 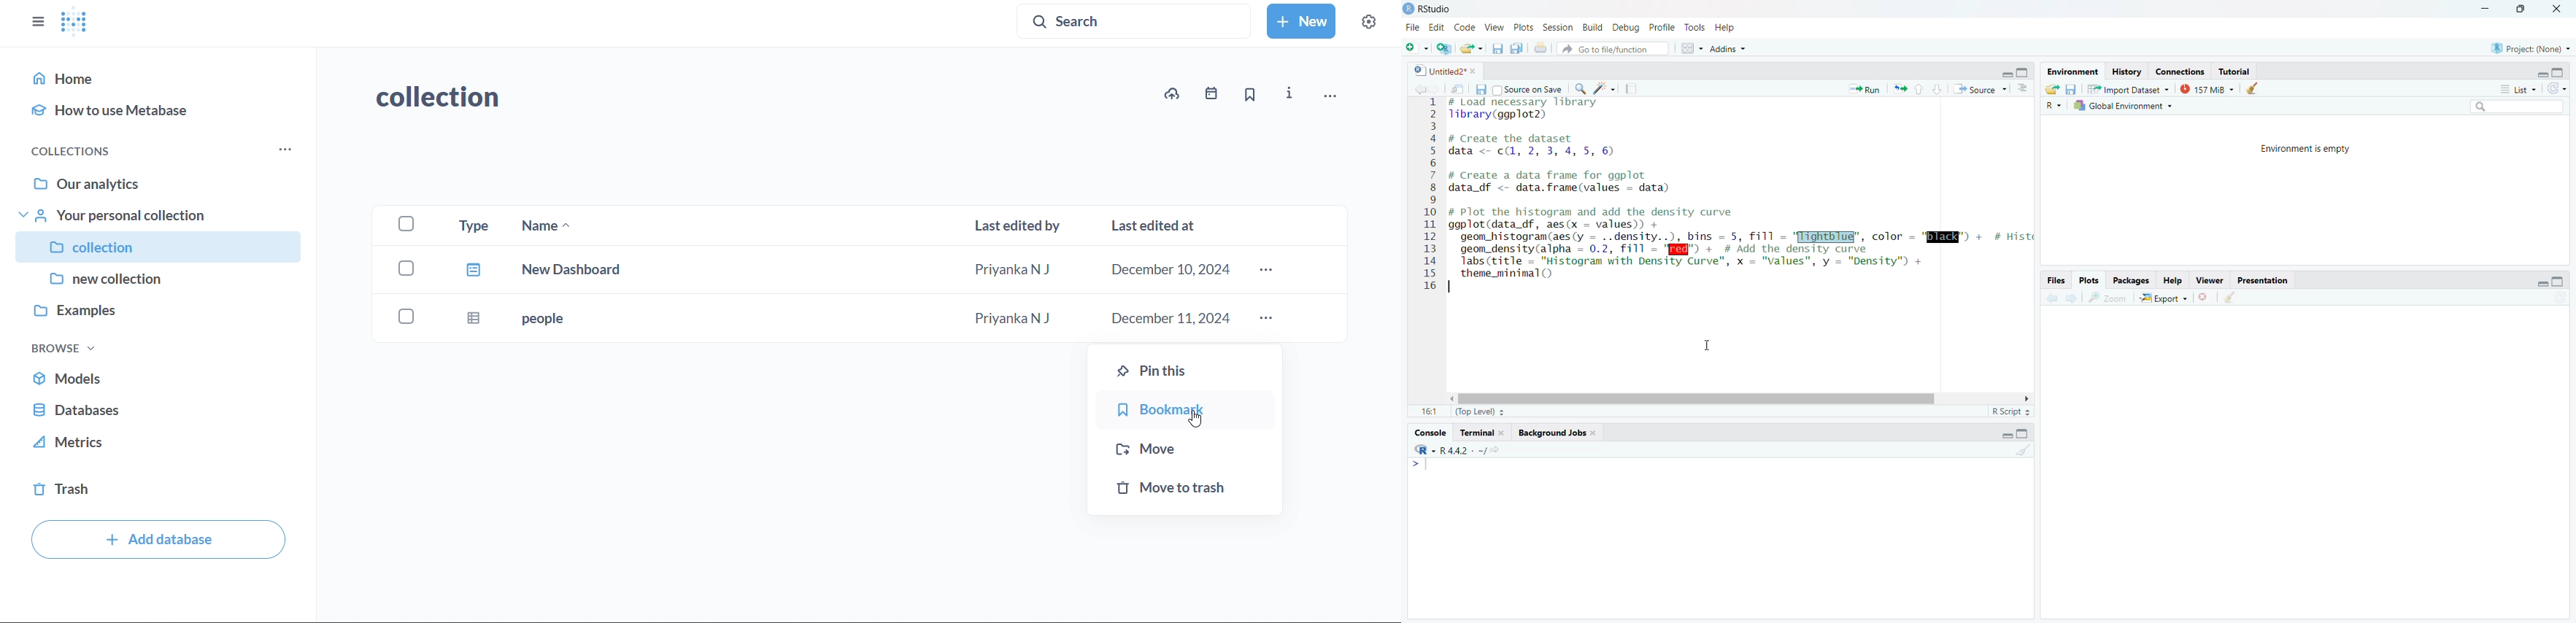 What do you see at coordinates (2073, 71) in the screenshot?
I see `Environment` at bounding box center [2073, 71].